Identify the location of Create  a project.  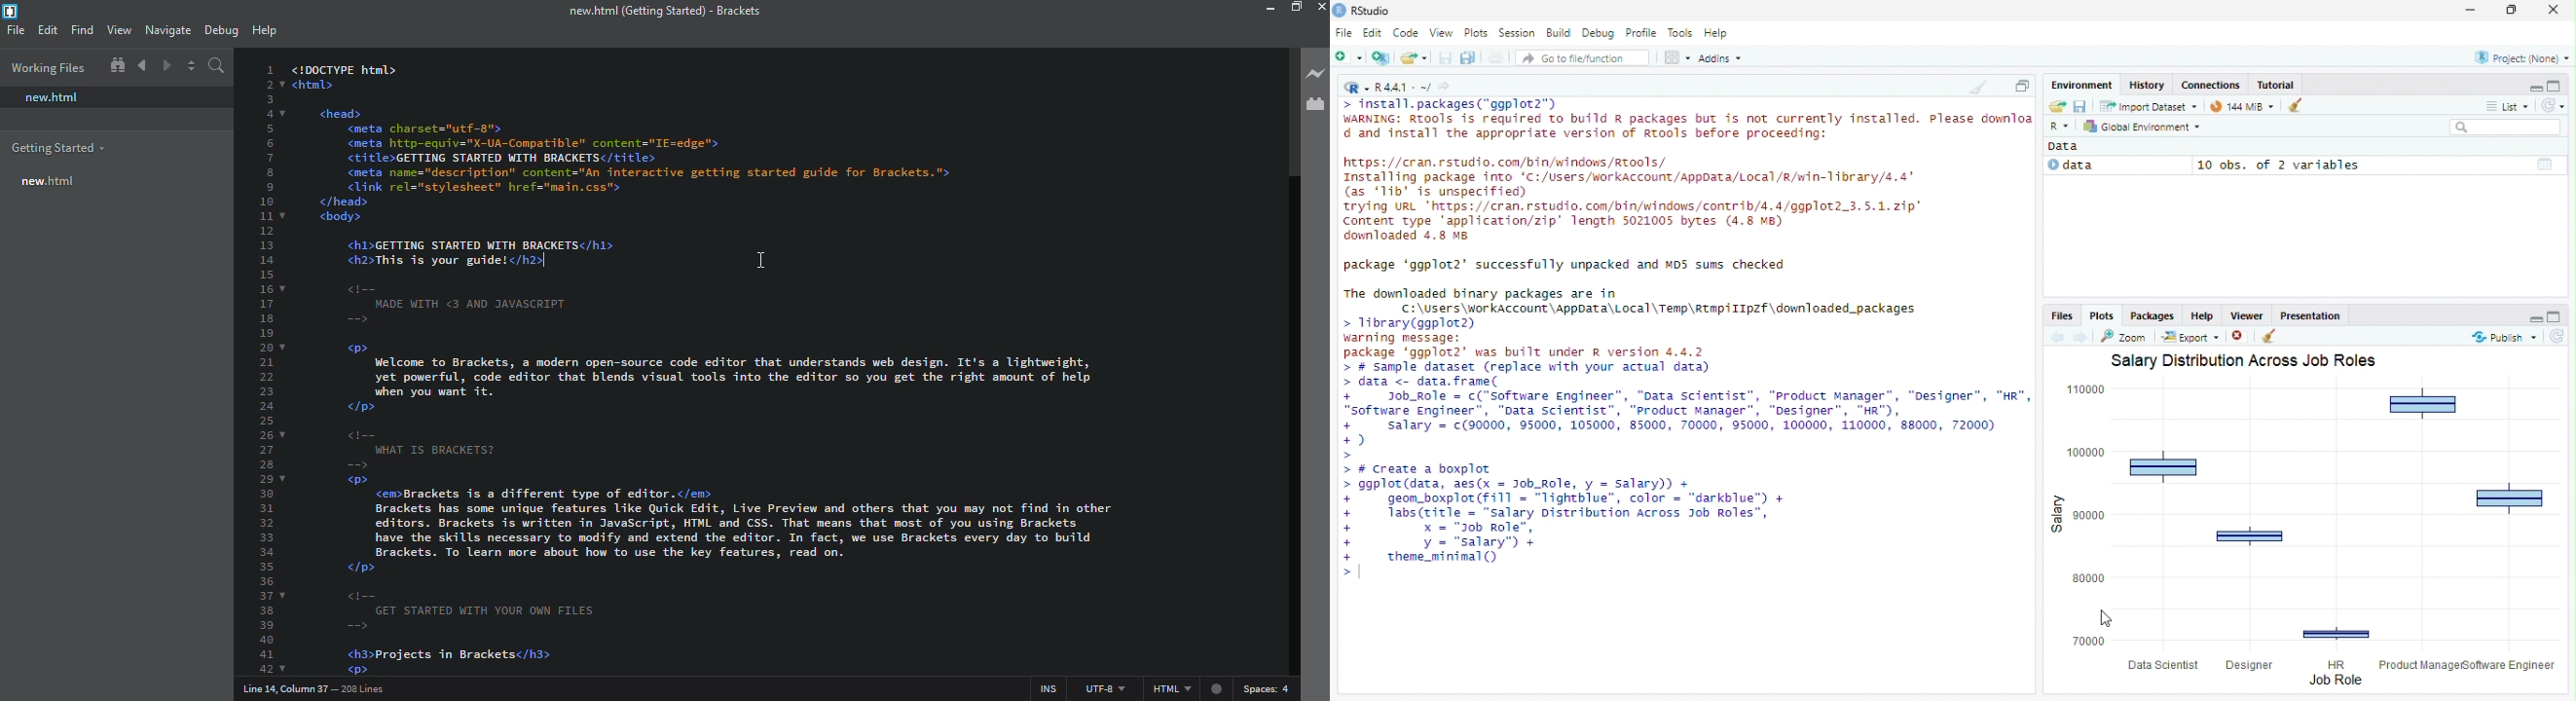
(1382, 57).